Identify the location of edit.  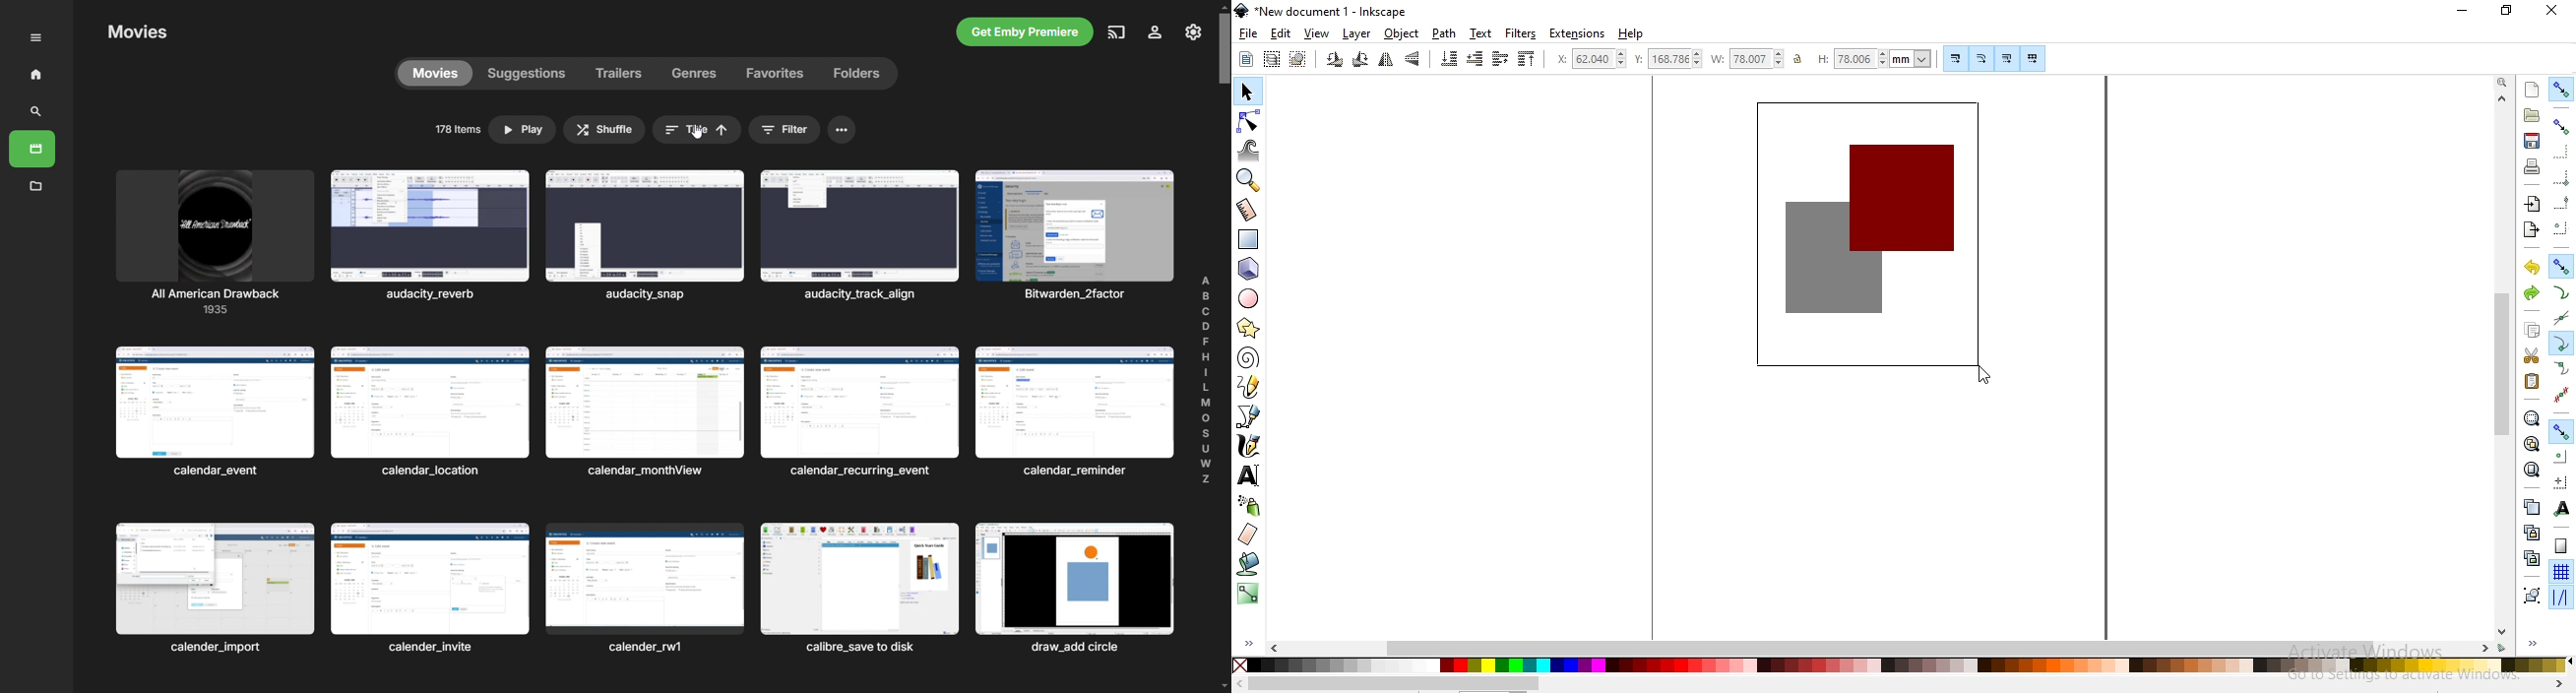
(1280, 33).